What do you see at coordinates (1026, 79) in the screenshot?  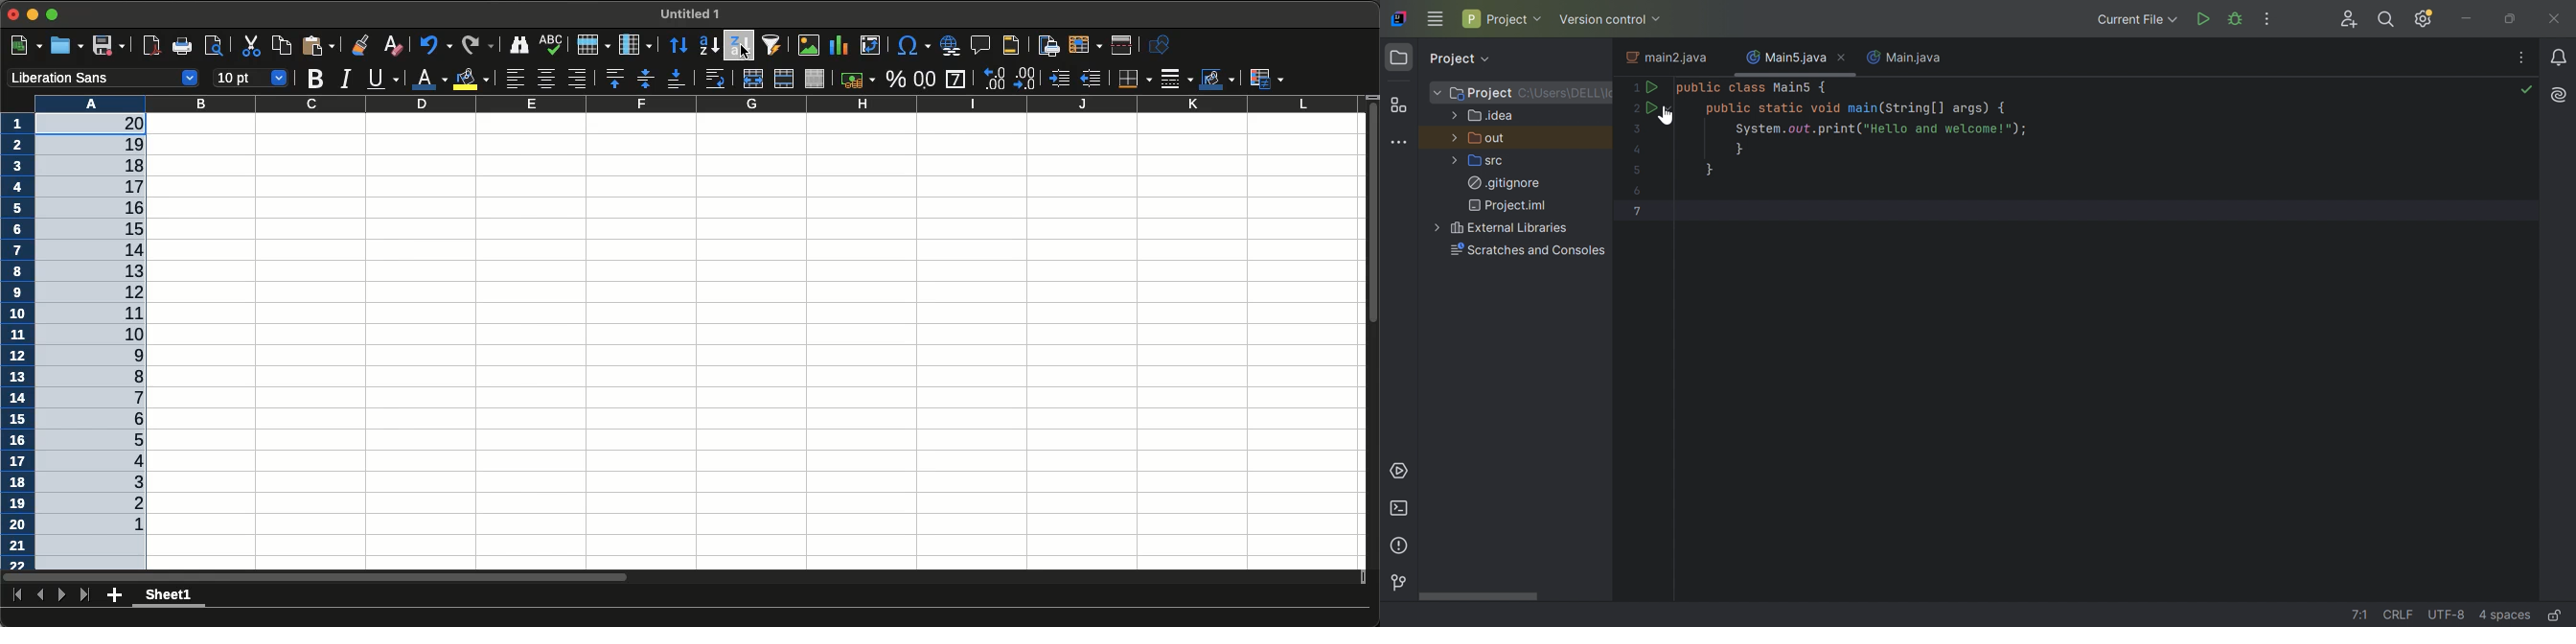 I see `Add decimal place` at bounding box center [1026, 79].